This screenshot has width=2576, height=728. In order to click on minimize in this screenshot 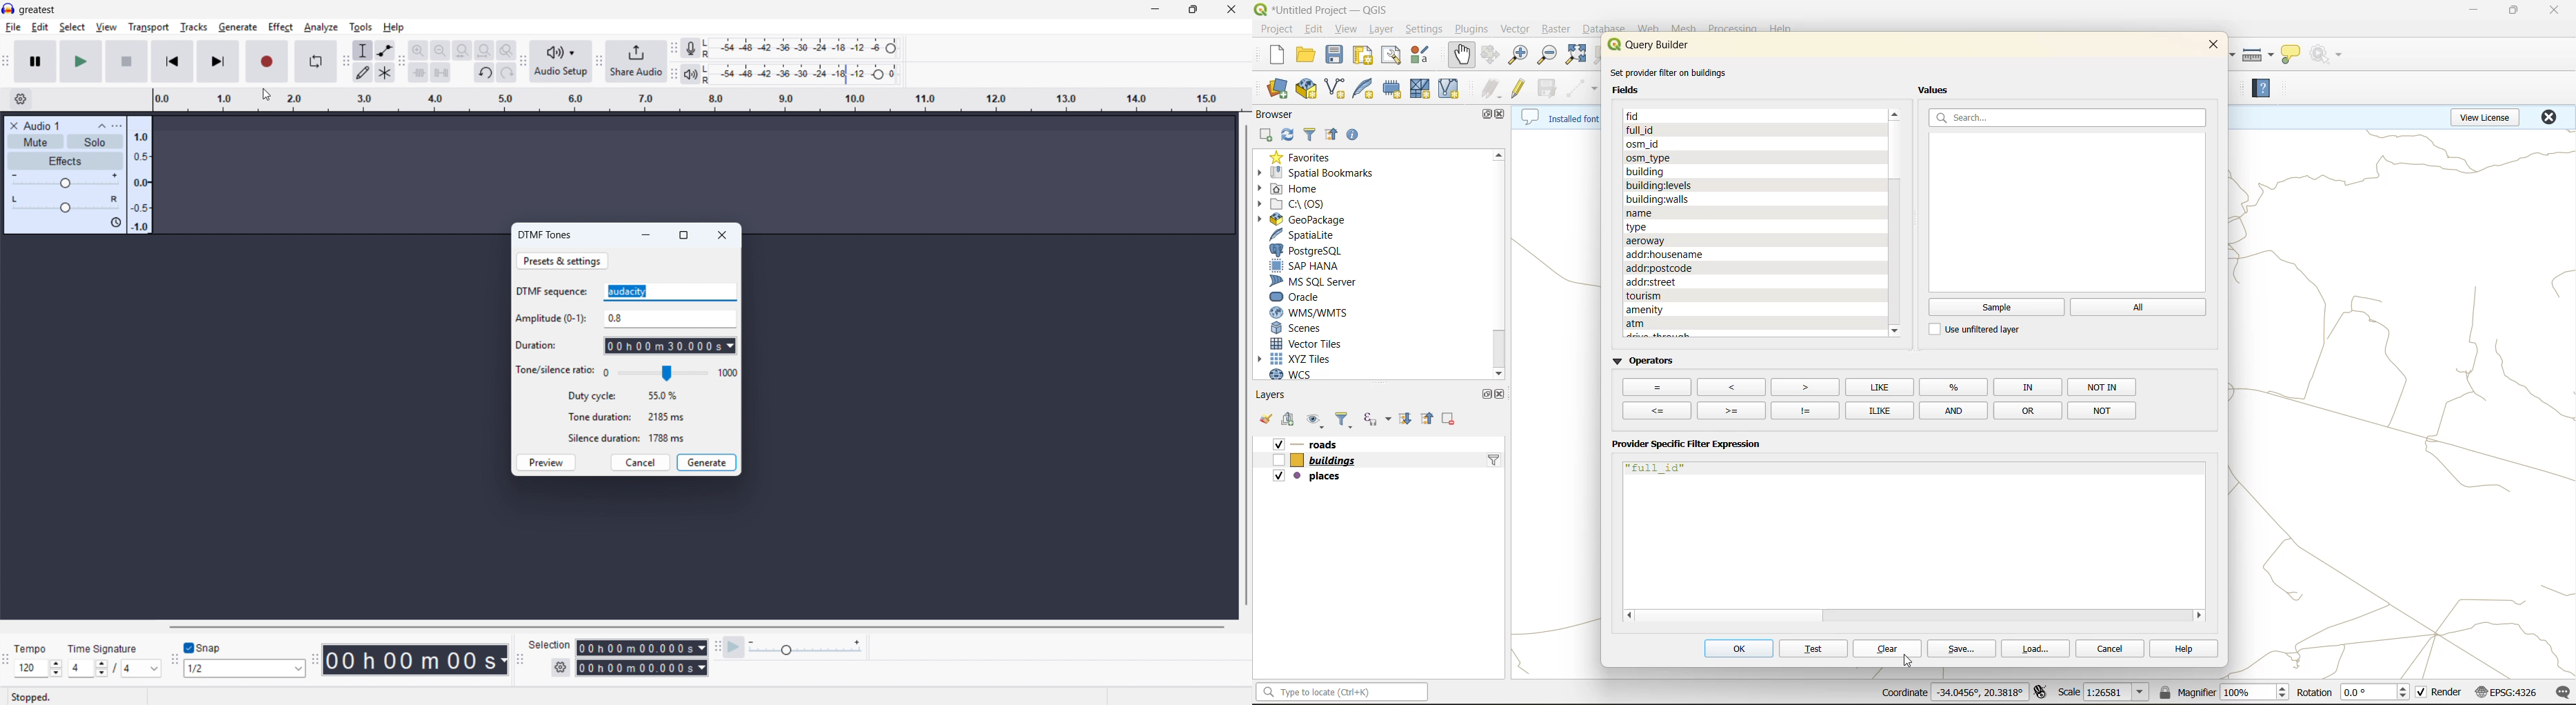, I will do `click(2471, 12)`.